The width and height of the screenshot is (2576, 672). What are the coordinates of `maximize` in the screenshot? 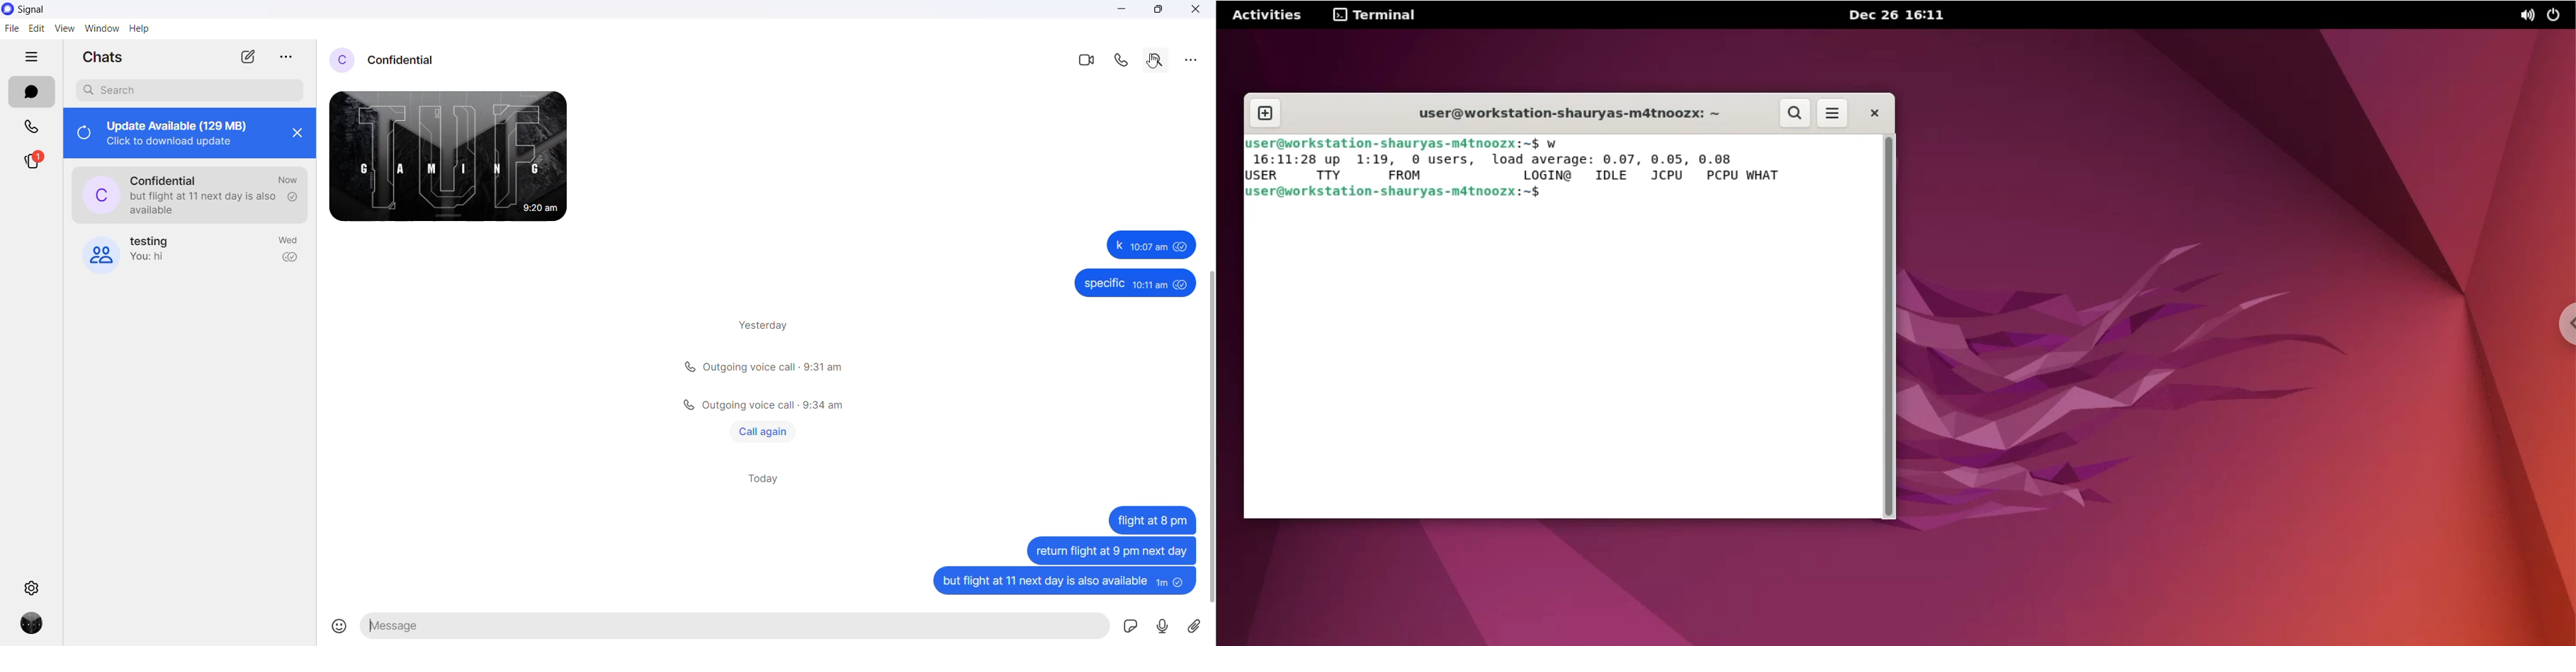 It's located at (1159, 11).